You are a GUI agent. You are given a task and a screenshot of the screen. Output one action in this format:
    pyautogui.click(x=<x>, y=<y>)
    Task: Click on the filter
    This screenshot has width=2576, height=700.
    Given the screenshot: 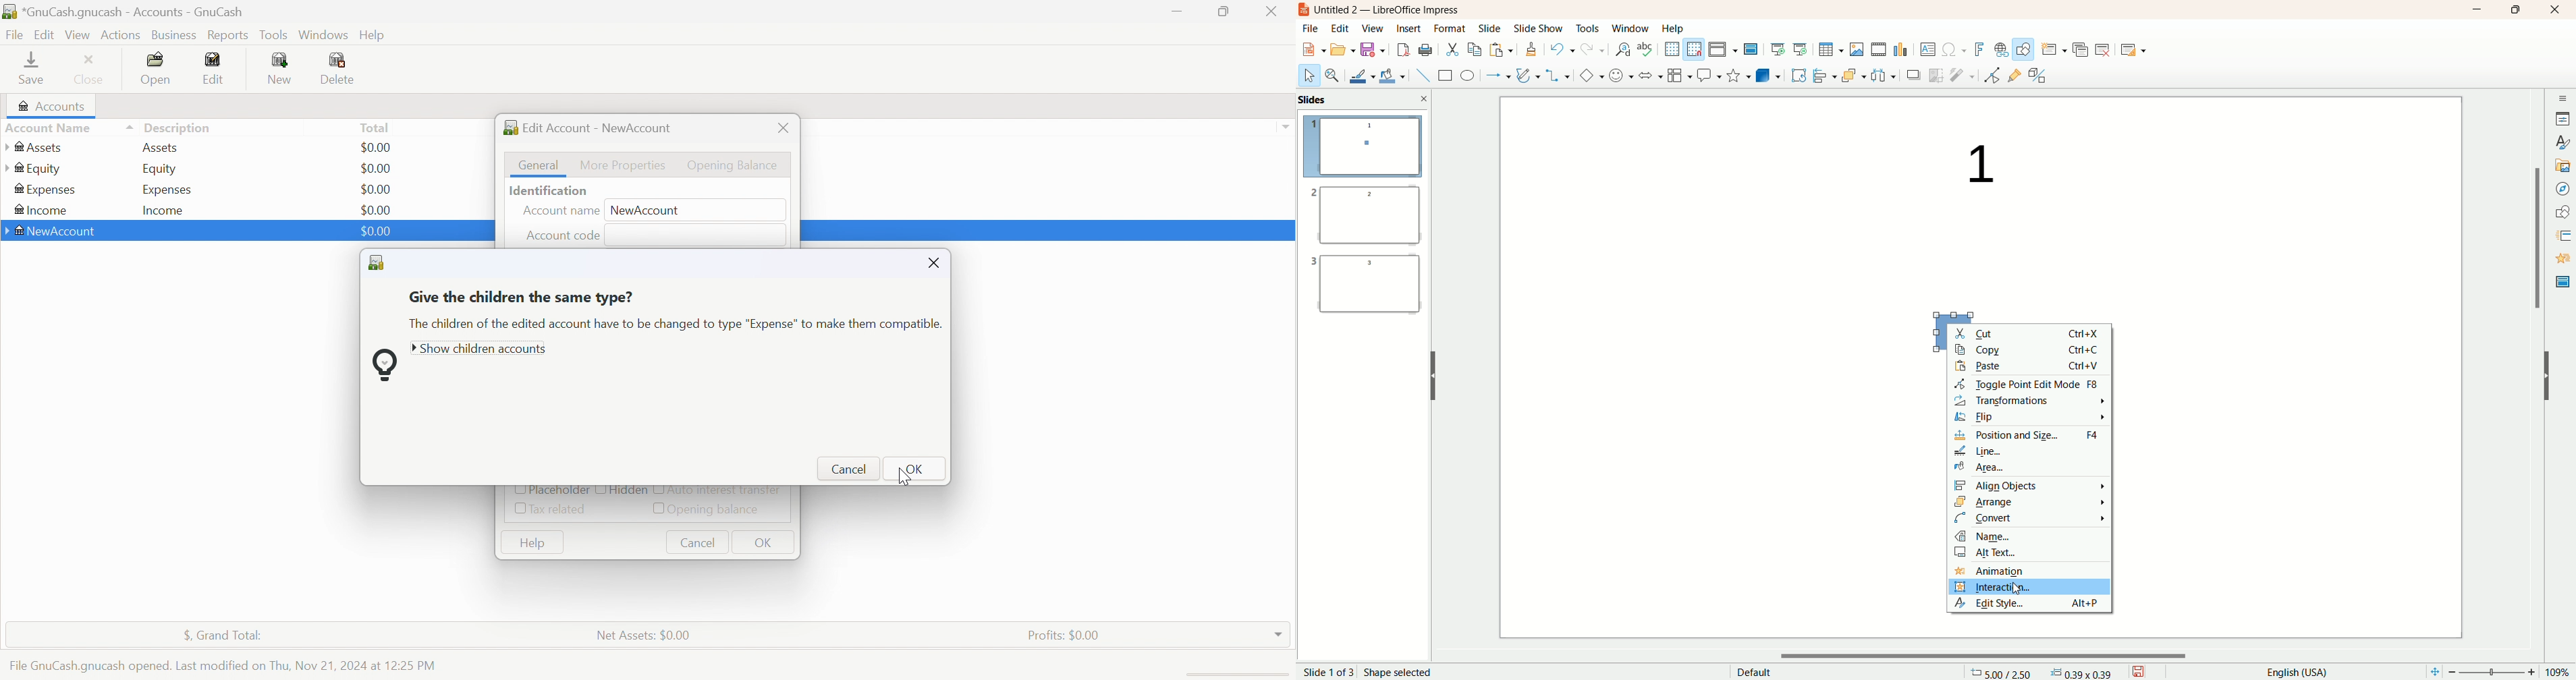 What is the action you would take?
    pyautogui.click(x=1963, y=75)
    